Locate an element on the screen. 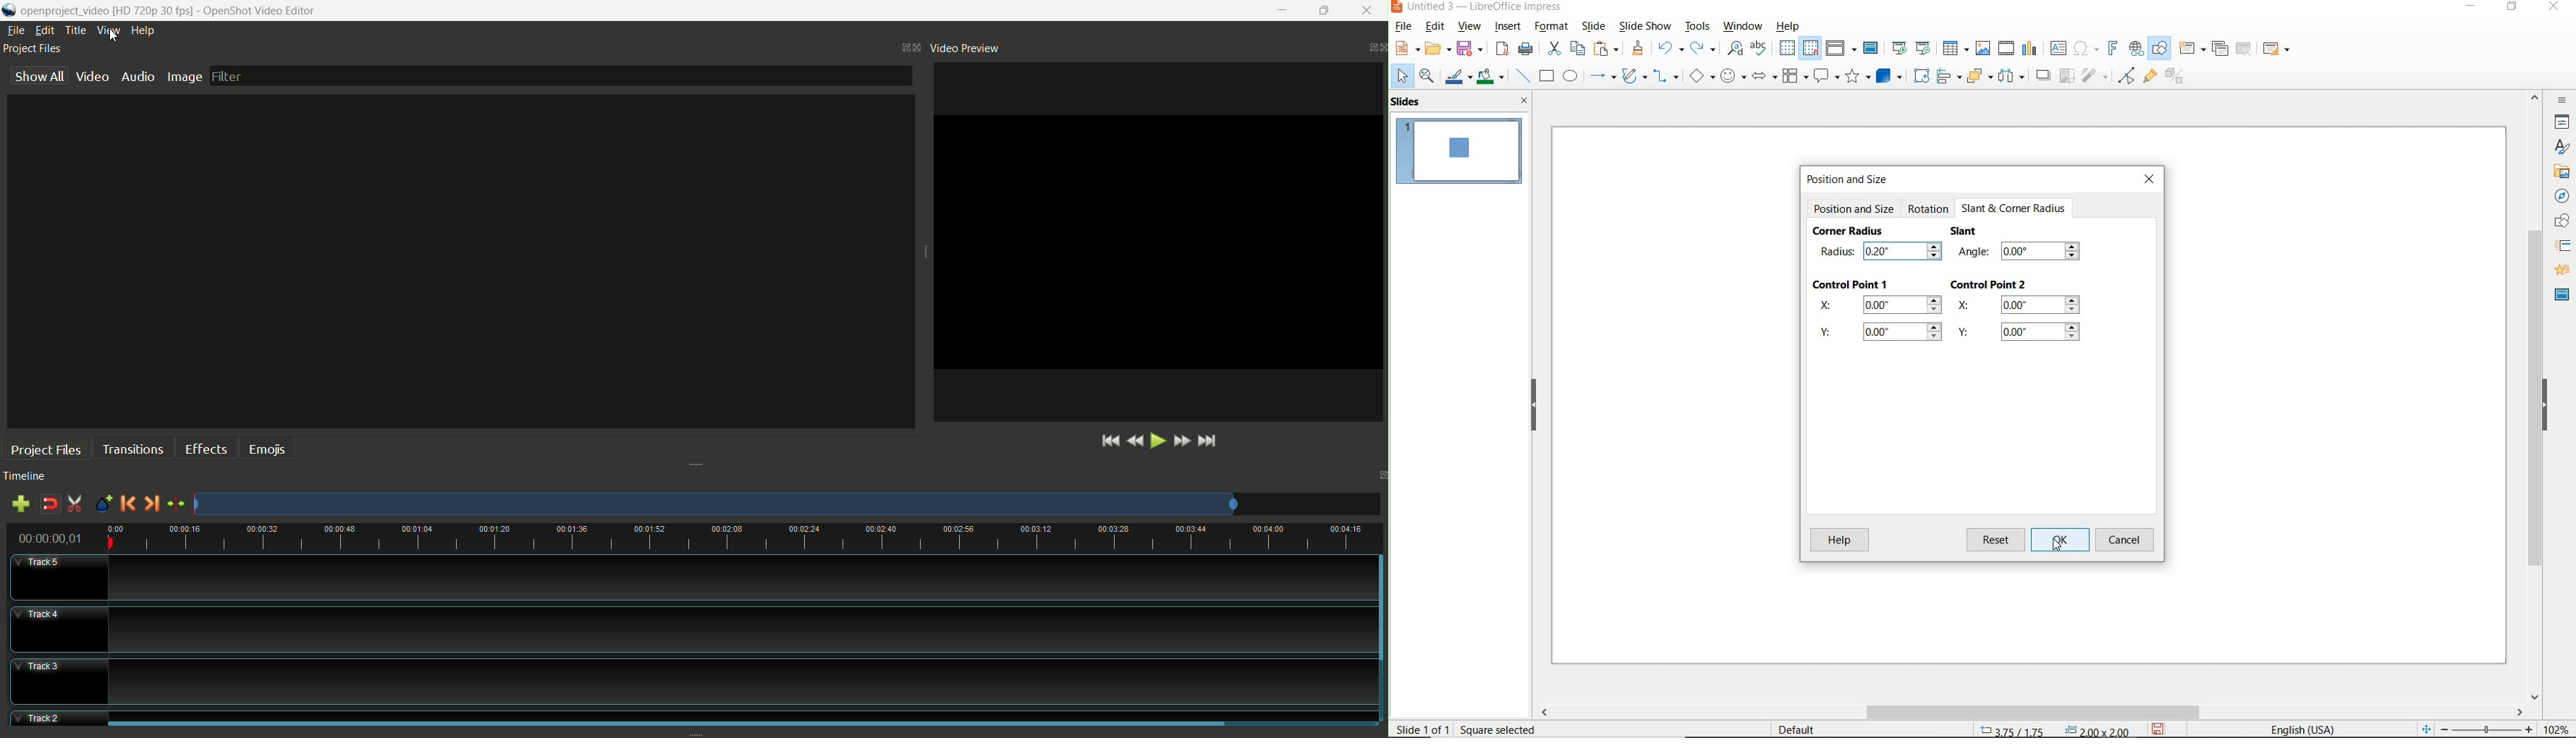  track4 is located at coordinates (695, 629).